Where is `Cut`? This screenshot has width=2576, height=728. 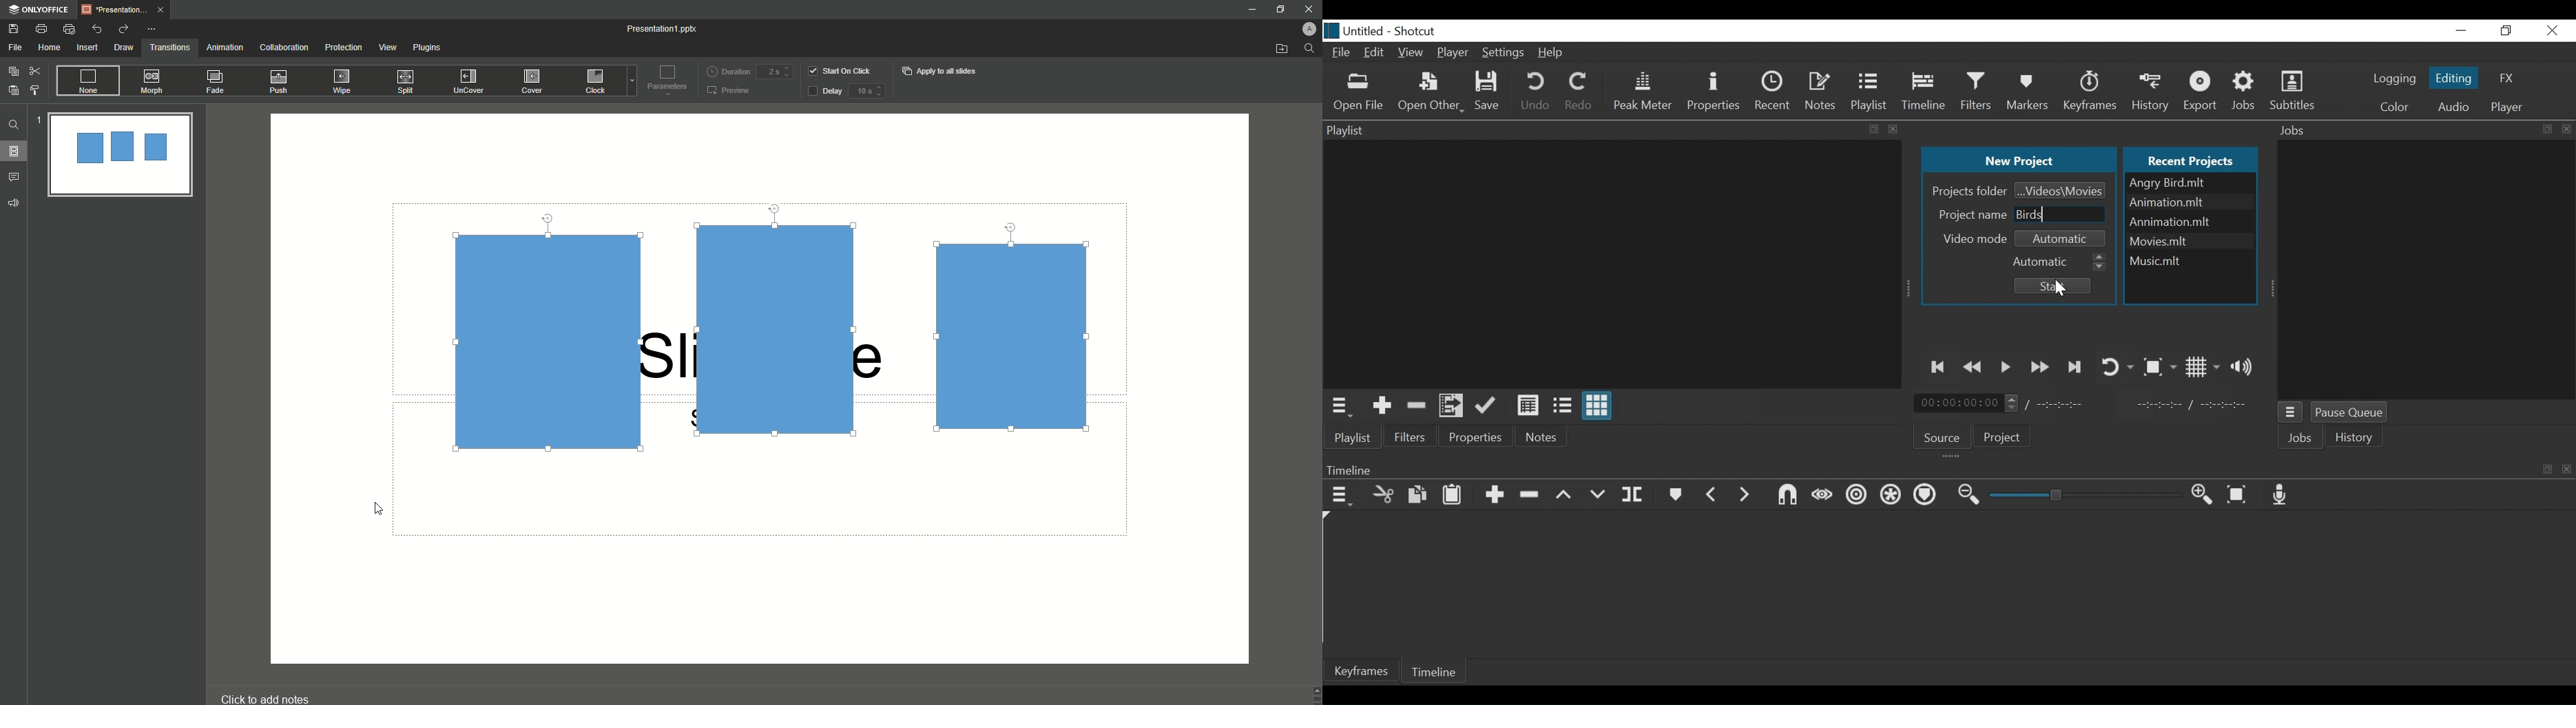
Cut is located at coordinates (1384, 494).